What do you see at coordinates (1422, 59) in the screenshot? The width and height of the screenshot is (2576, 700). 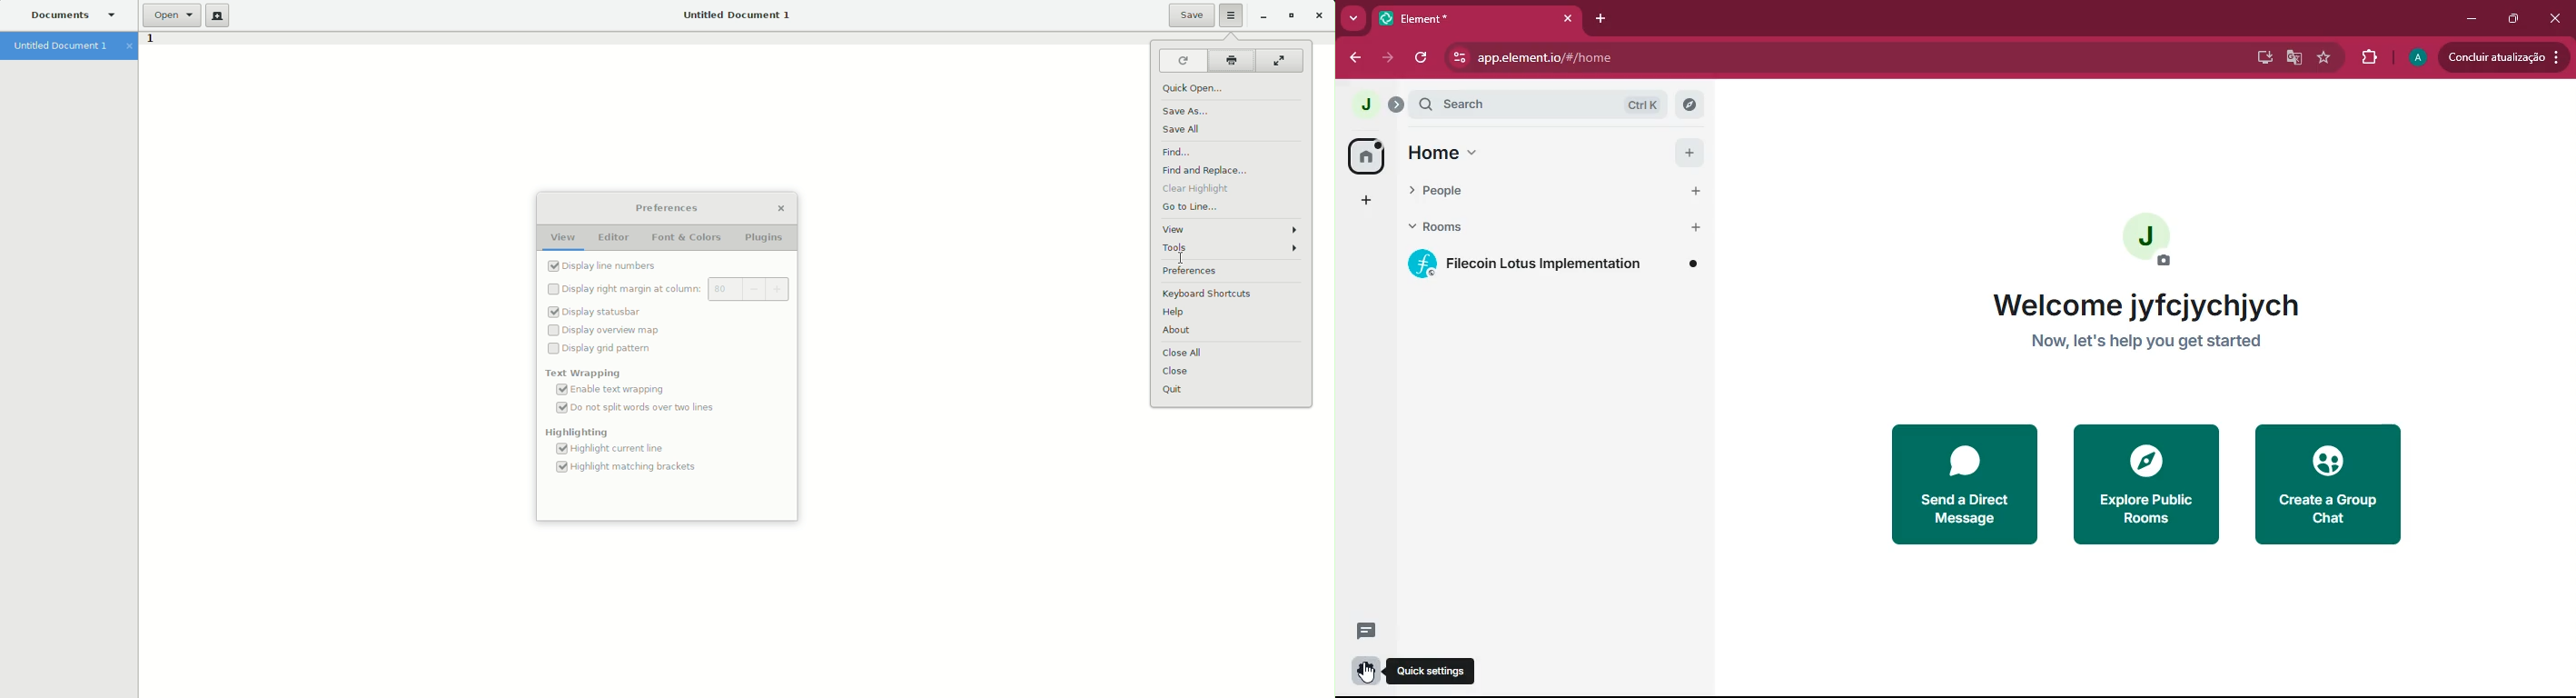 I see `refresh` at bounding box center [1422, 59].